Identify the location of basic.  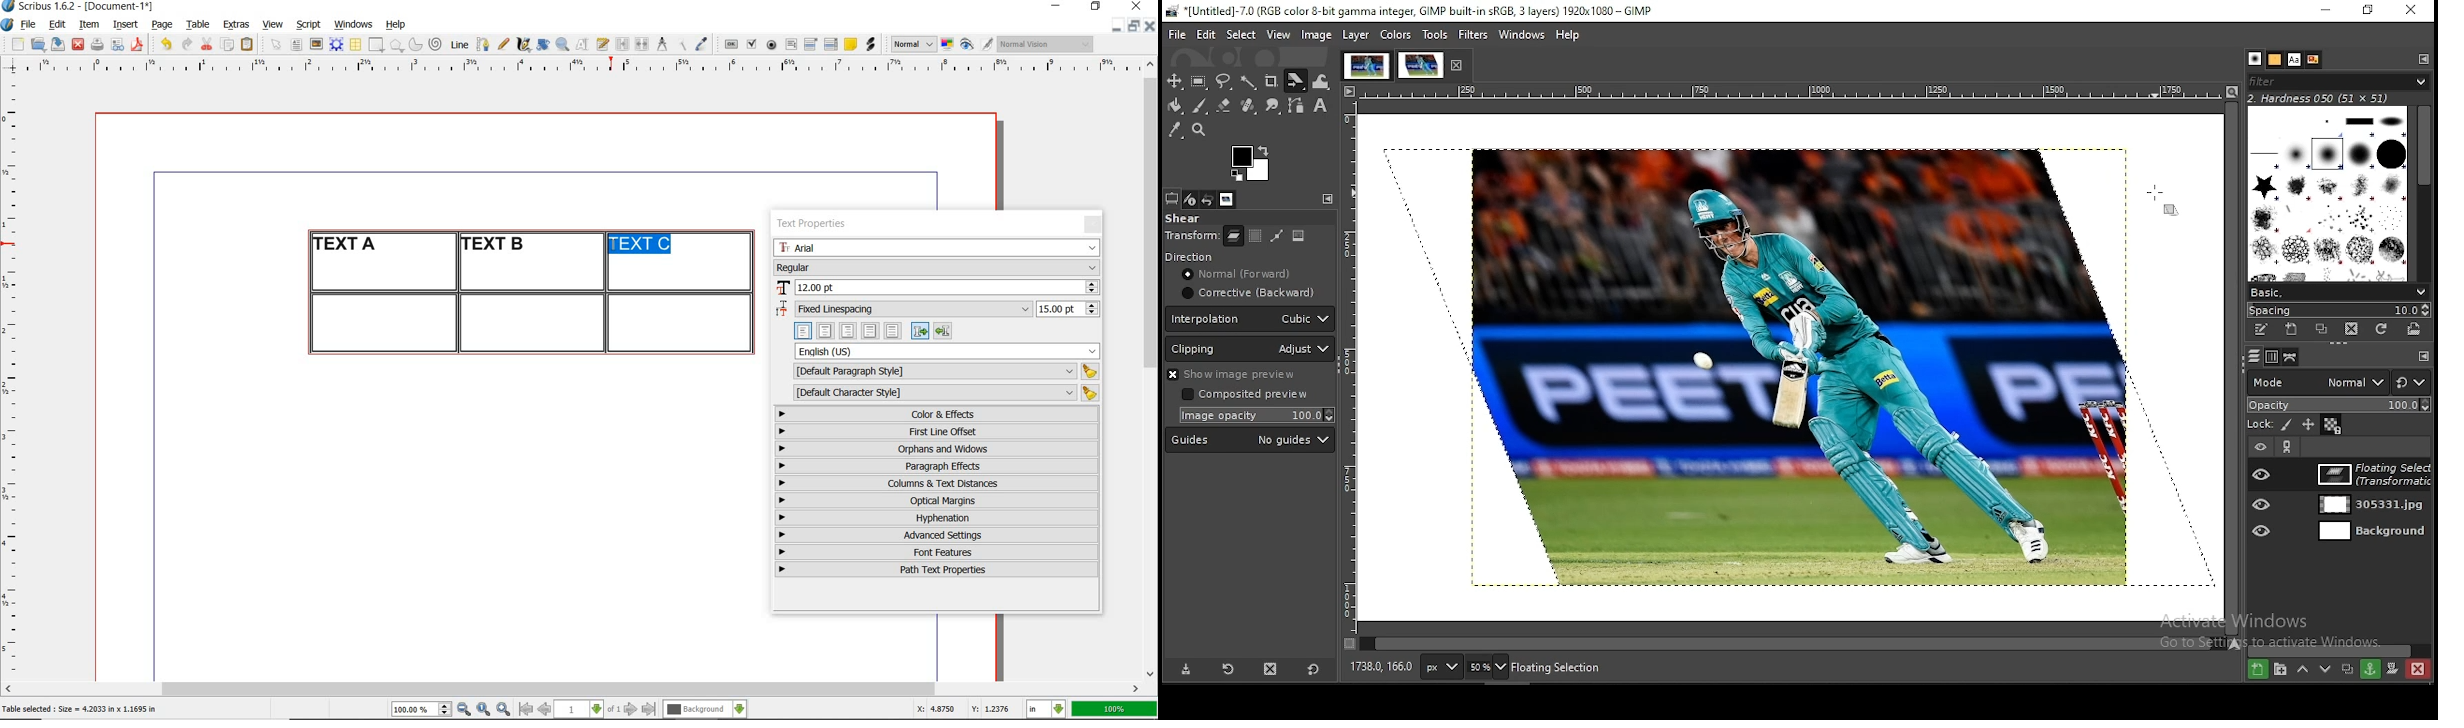
(2338, 293).